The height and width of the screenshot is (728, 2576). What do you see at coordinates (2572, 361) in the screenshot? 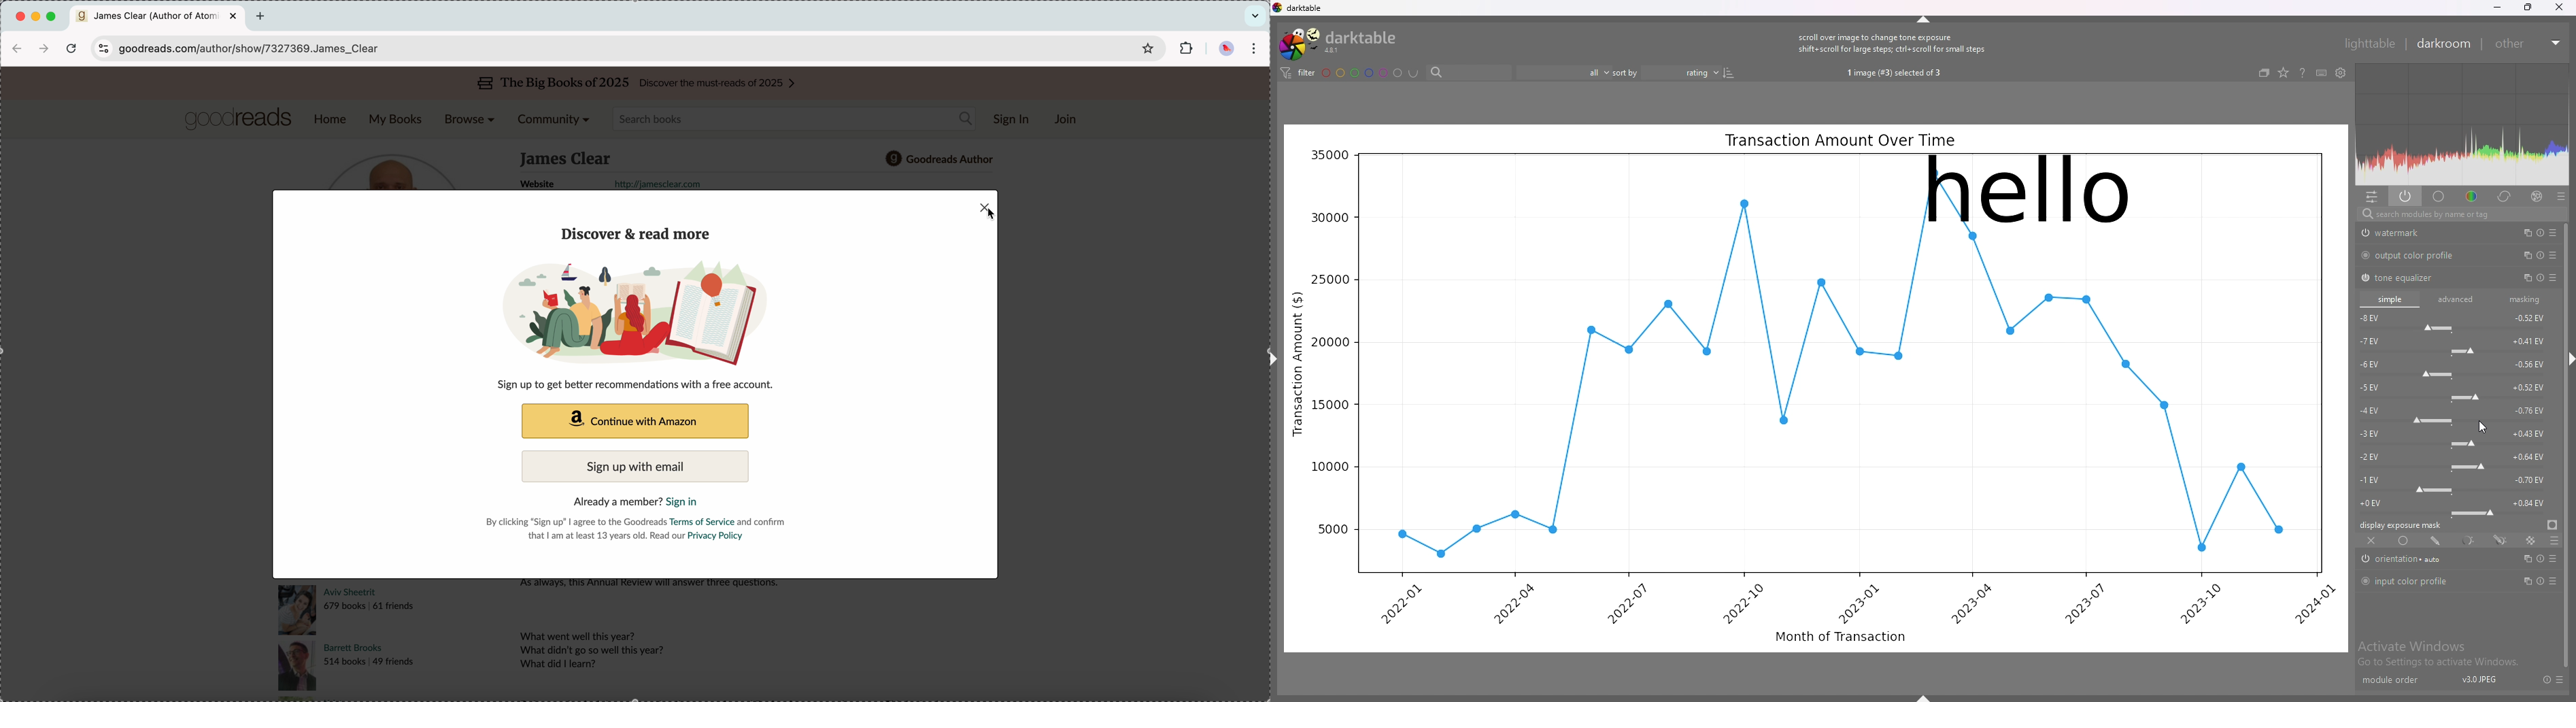
I see `hide sidebar` at bounding box center [2572, 361].